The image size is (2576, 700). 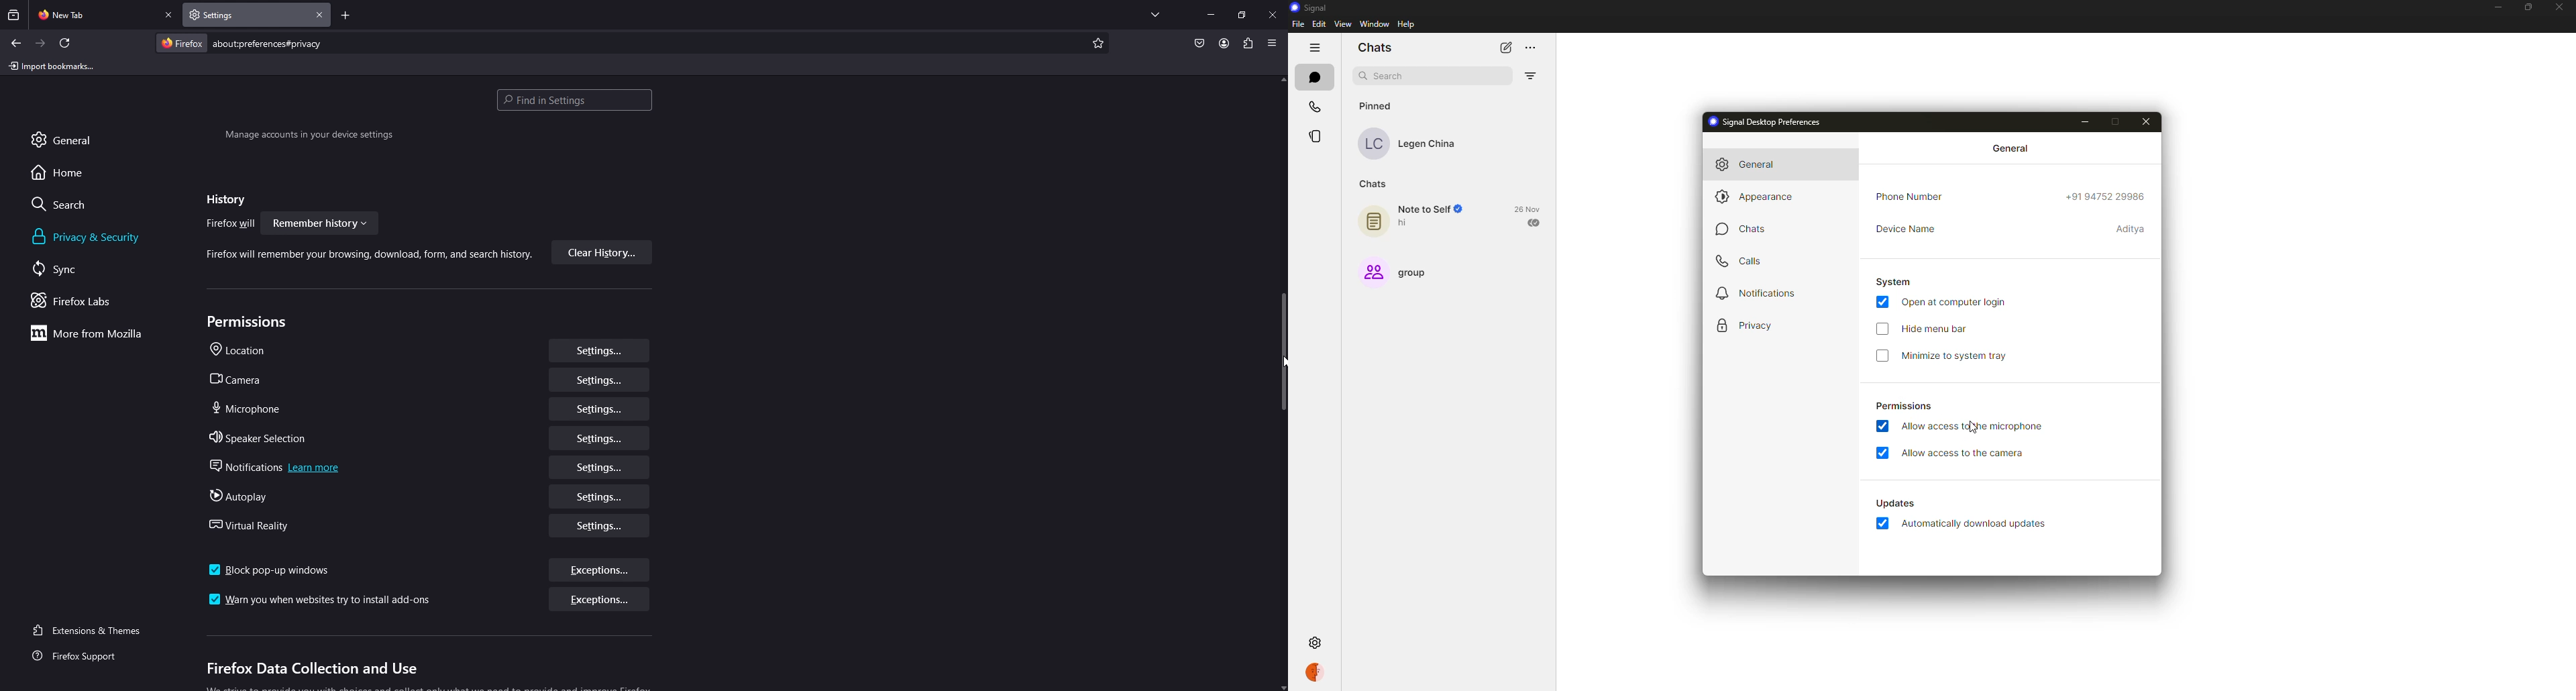 What do you see at coordinates (1507, 46) in the screenshot?
I see `new chat` at bounding box center [1507, 46].